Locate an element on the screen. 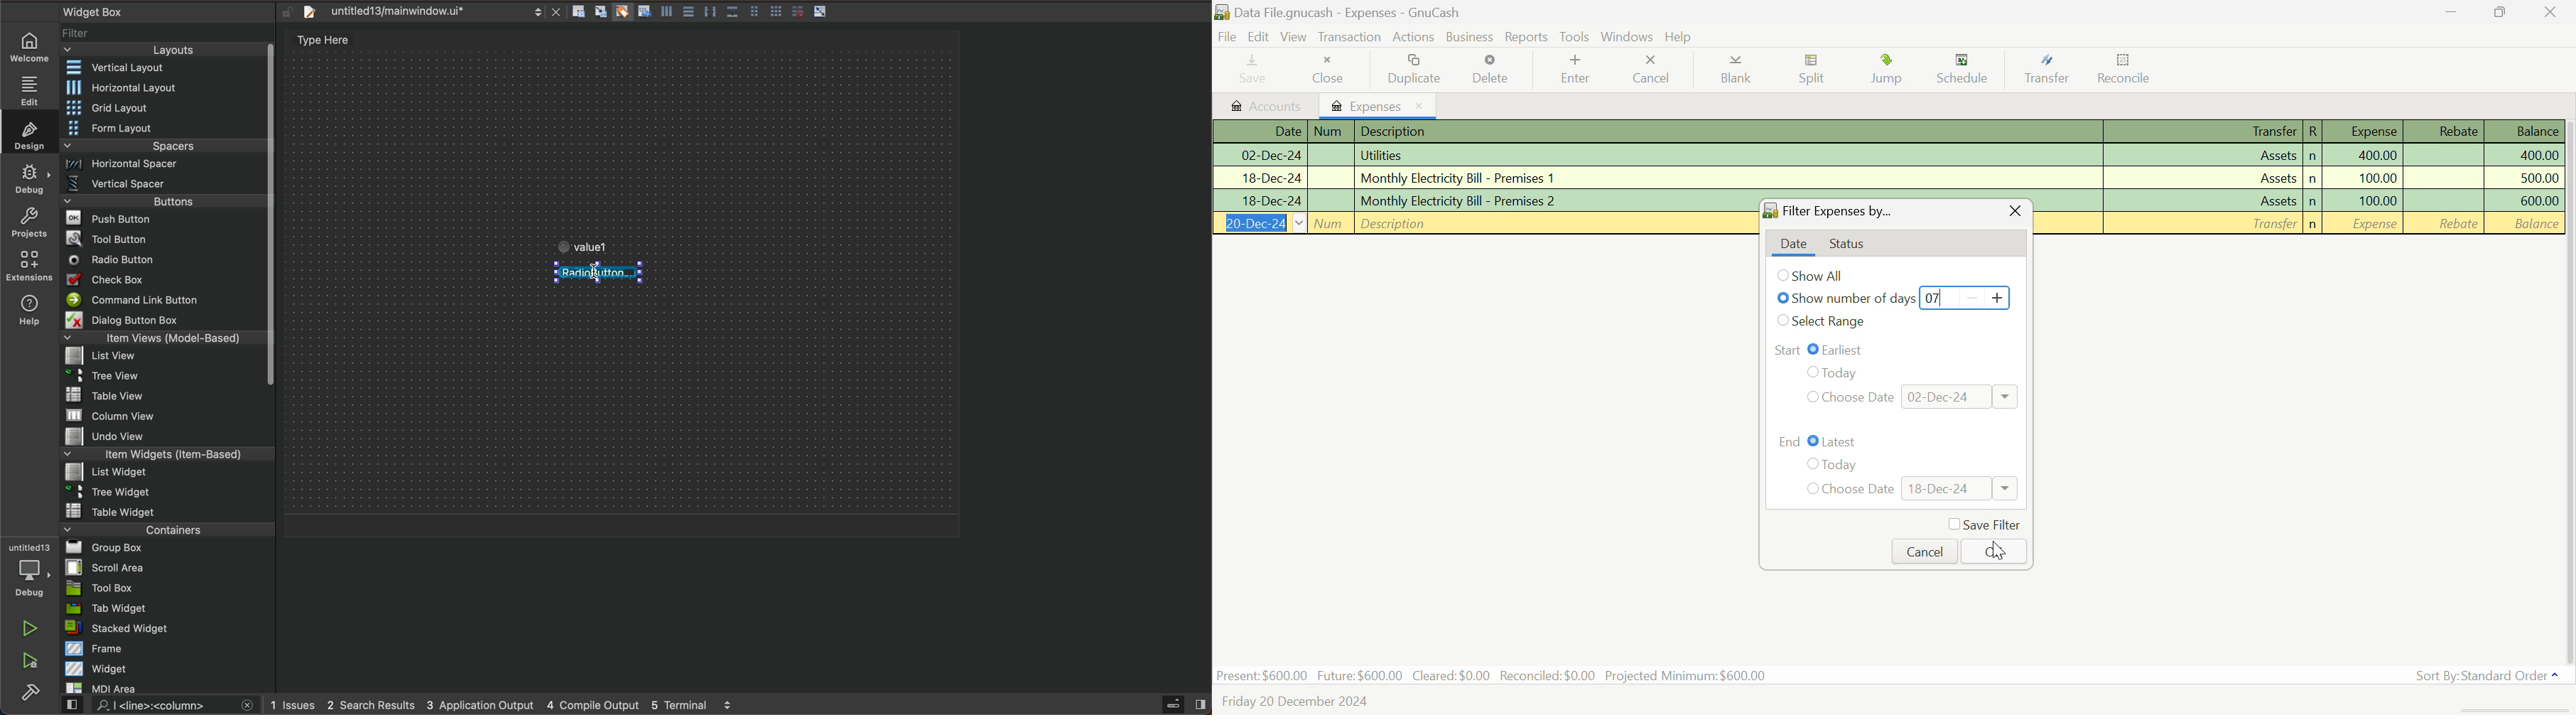 The image size is (2576, 728).  is located at coordinates (795, 11).